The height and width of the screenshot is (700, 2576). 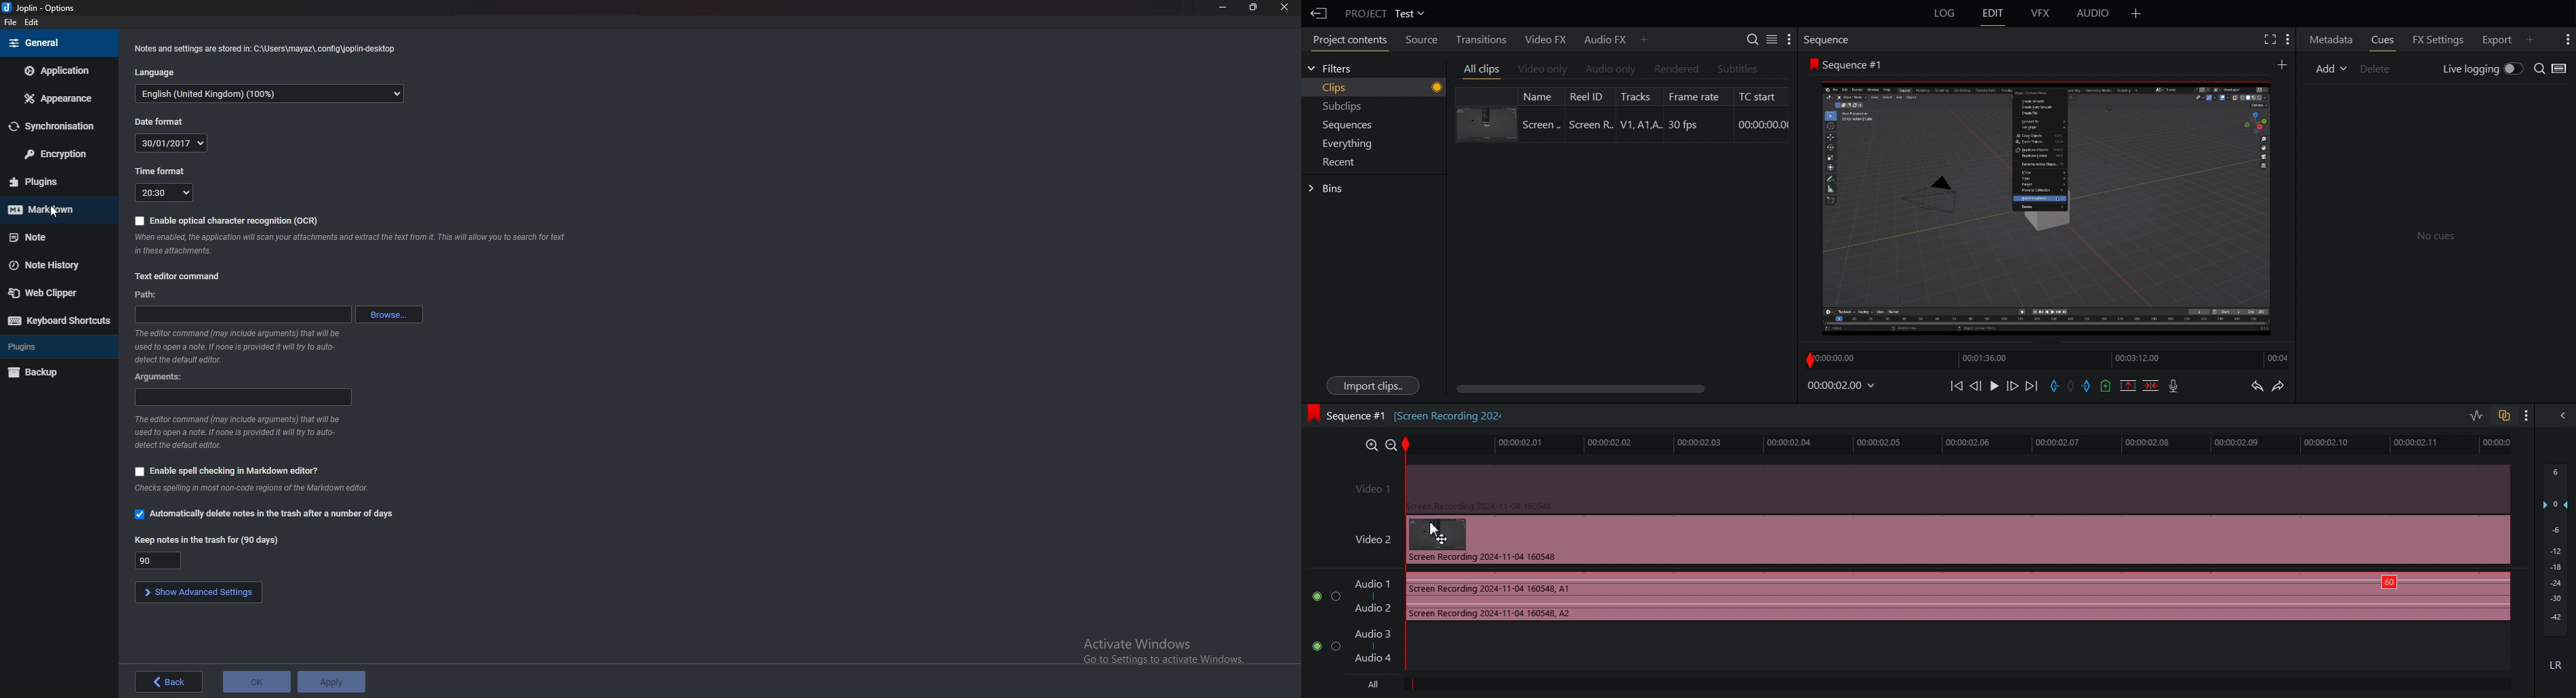 What do you see at coordinates (394, 316) in the screenshot?
I see `browse` at bounding box center [394, 316].